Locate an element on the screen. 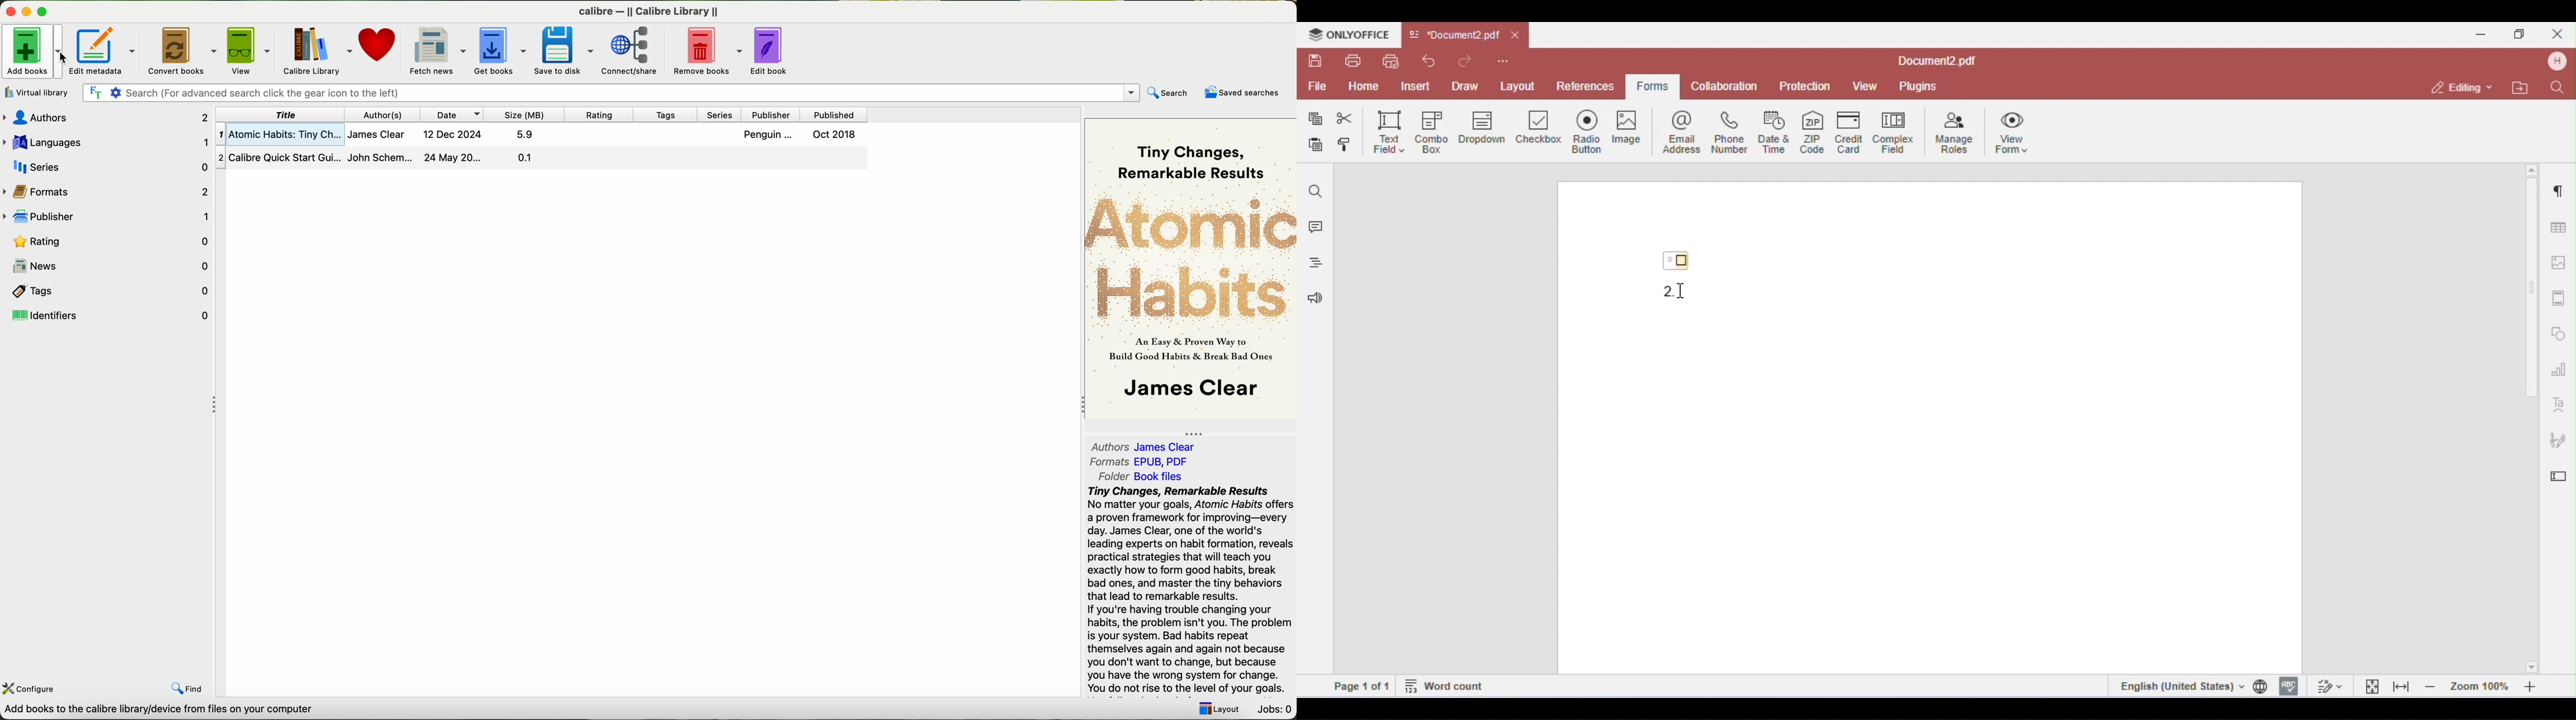 The image size is (2576, 728). series is located at coordinates (720, 114).